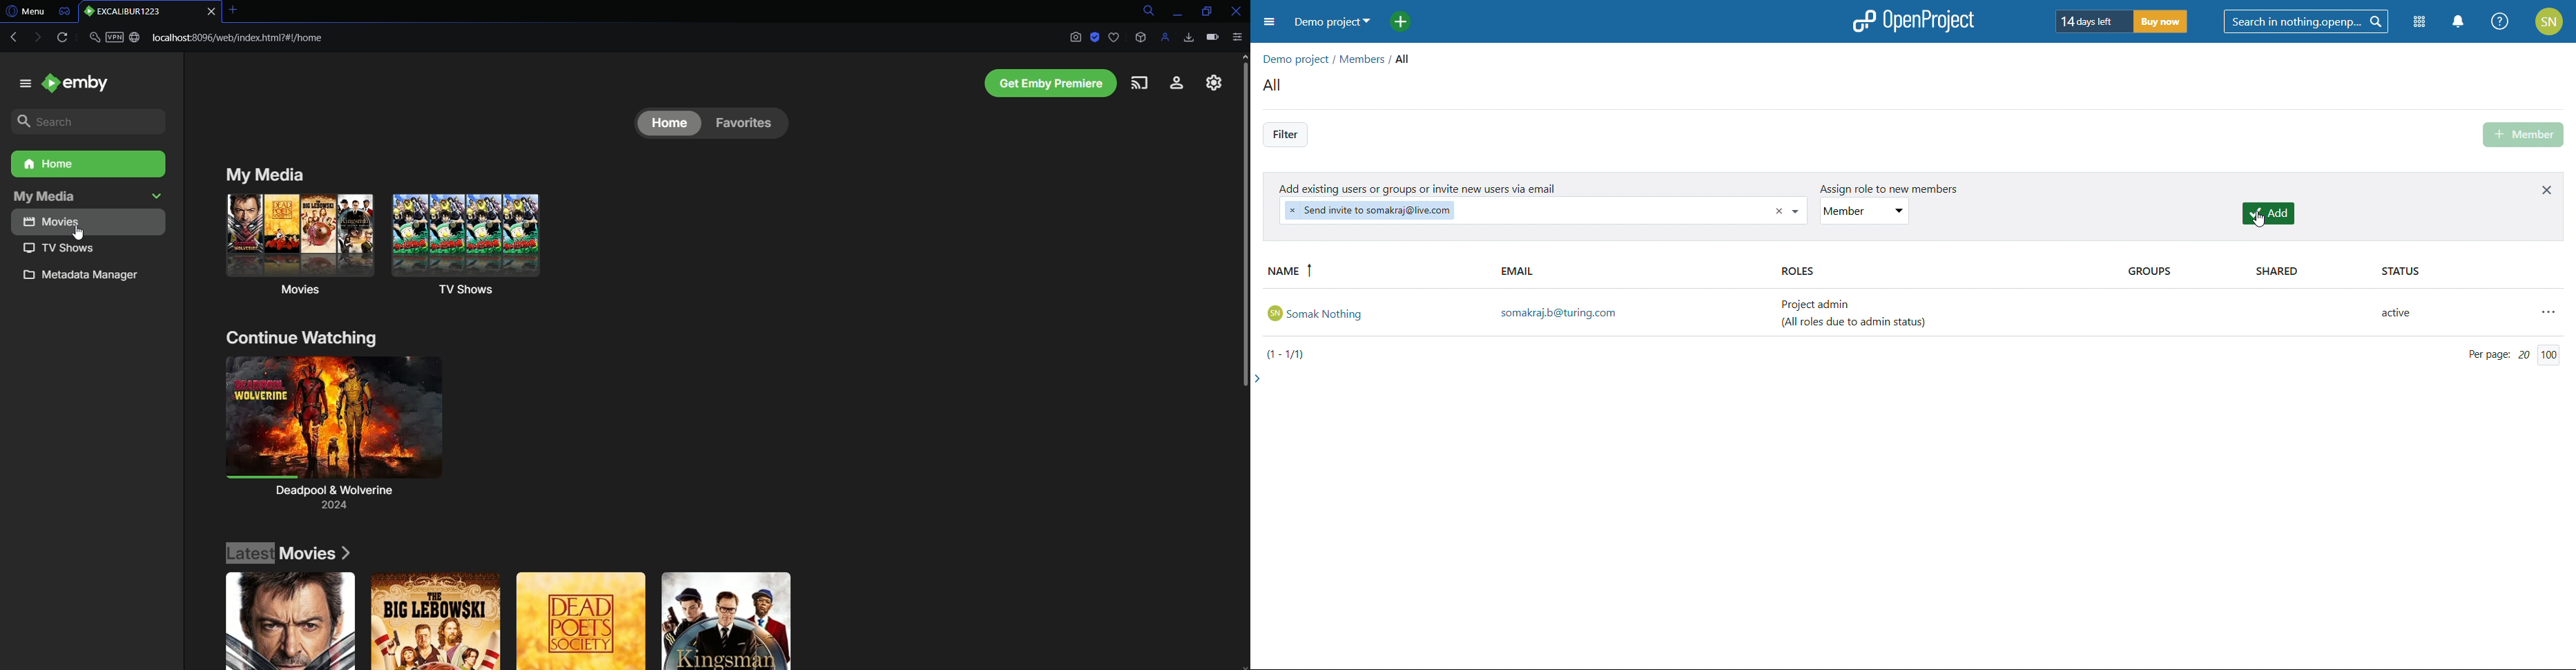 The height and width of the screenshot is (672, 2576). What do you see at coordinates (1297, 57) in the screenshot?
I see `demo projects/` at bounding box center [1297, 57].